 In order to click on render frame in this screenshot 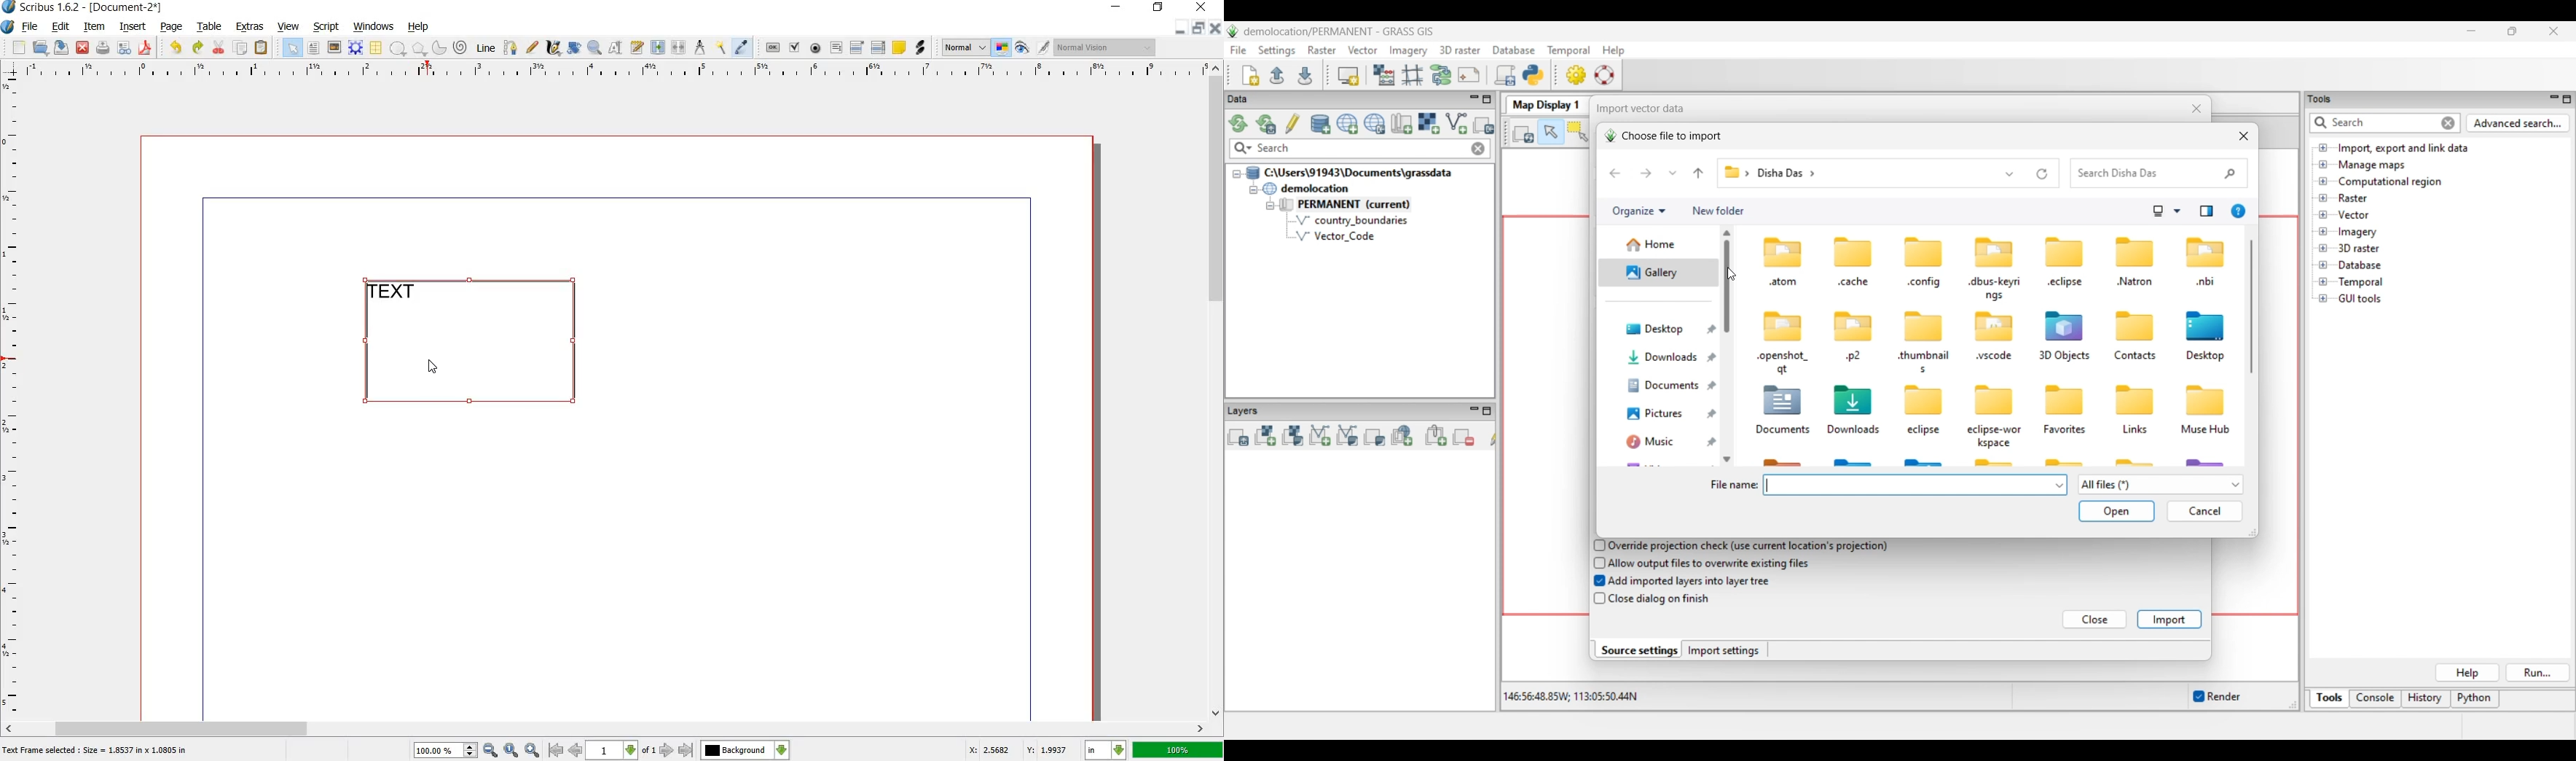, I will do `click(356, 48)`.